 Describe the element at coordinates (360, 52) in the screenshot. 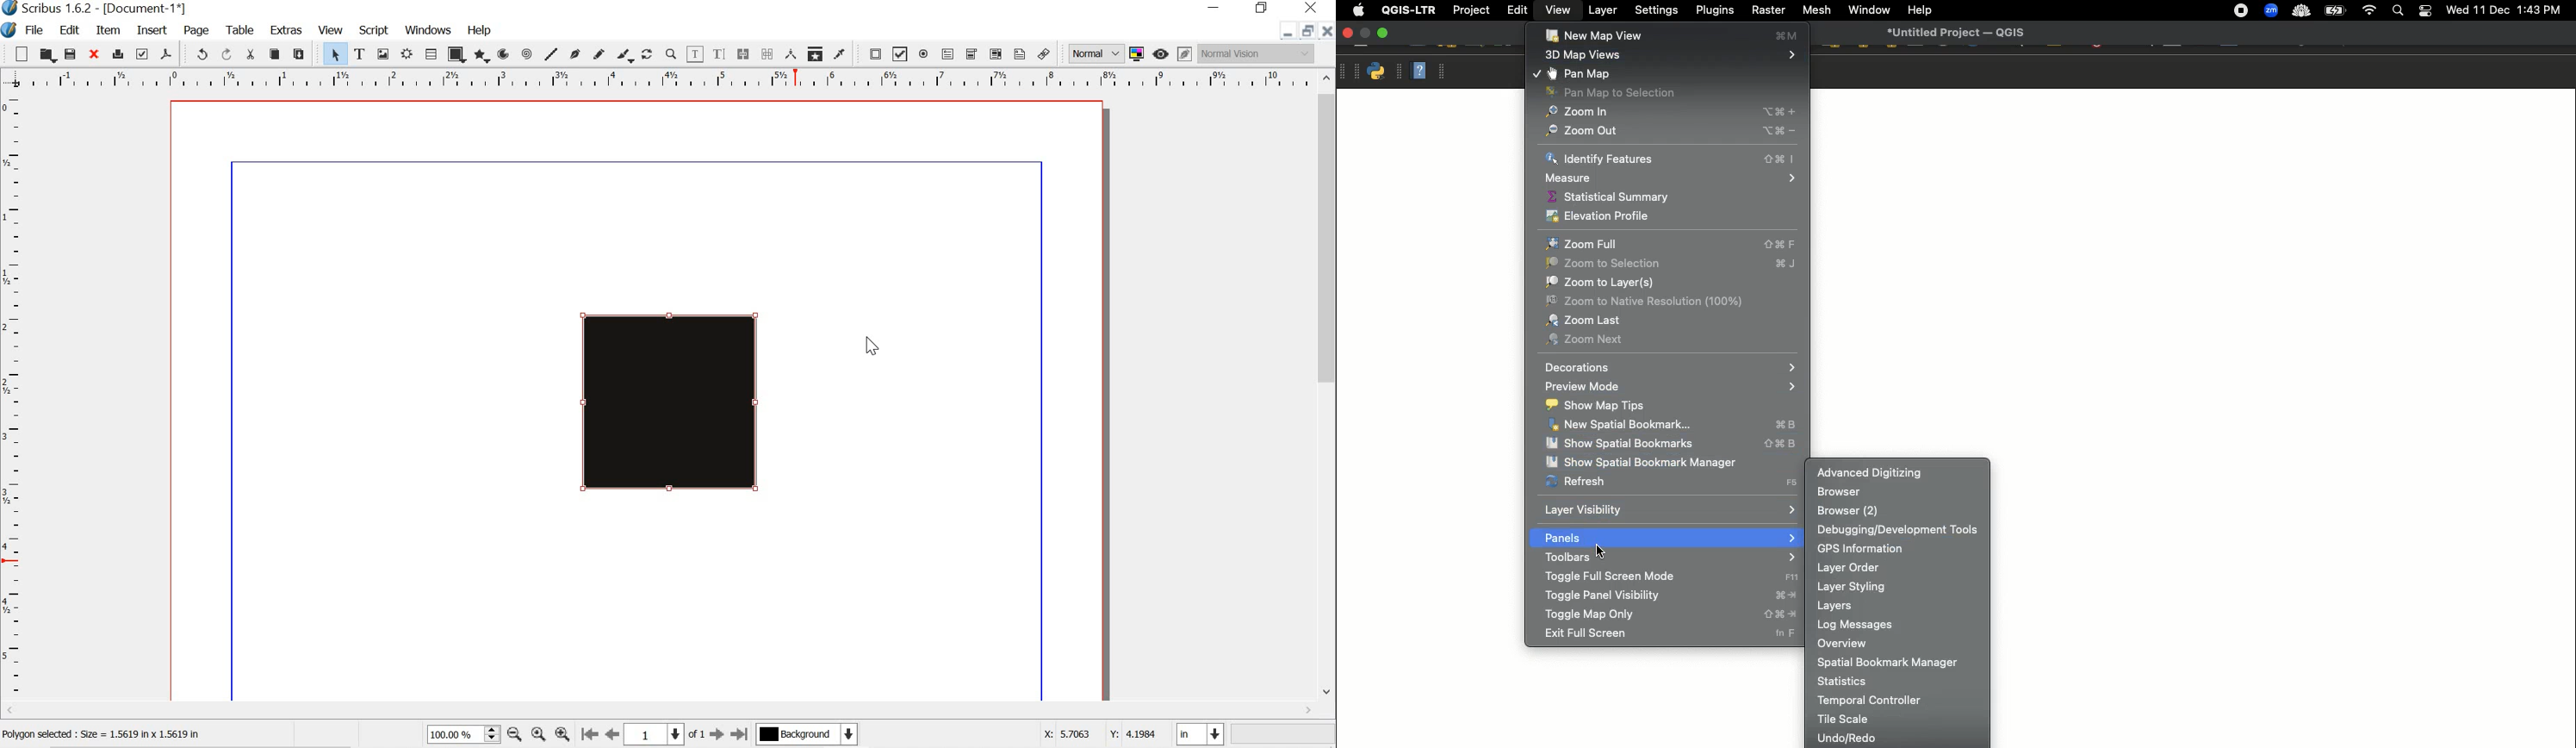

I see `text frame` at that location.